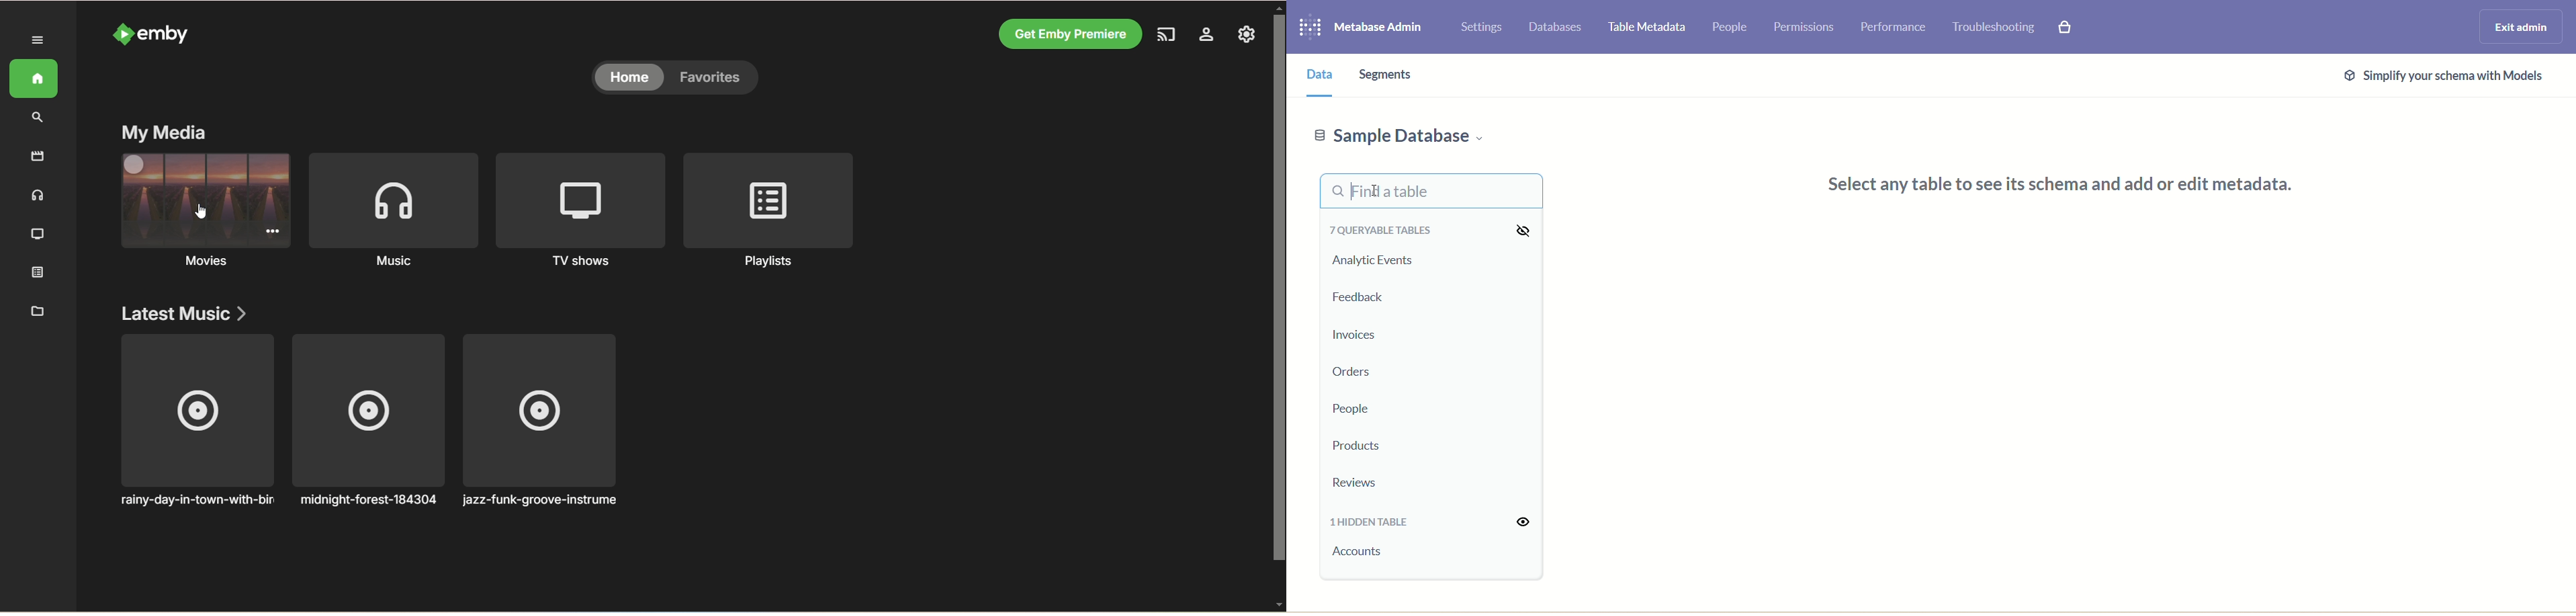 The height and width of the screenshot is (616, 2576). Describe the element at coordinates (1356, 483) in the screenshot. I see `reviews` at that location.